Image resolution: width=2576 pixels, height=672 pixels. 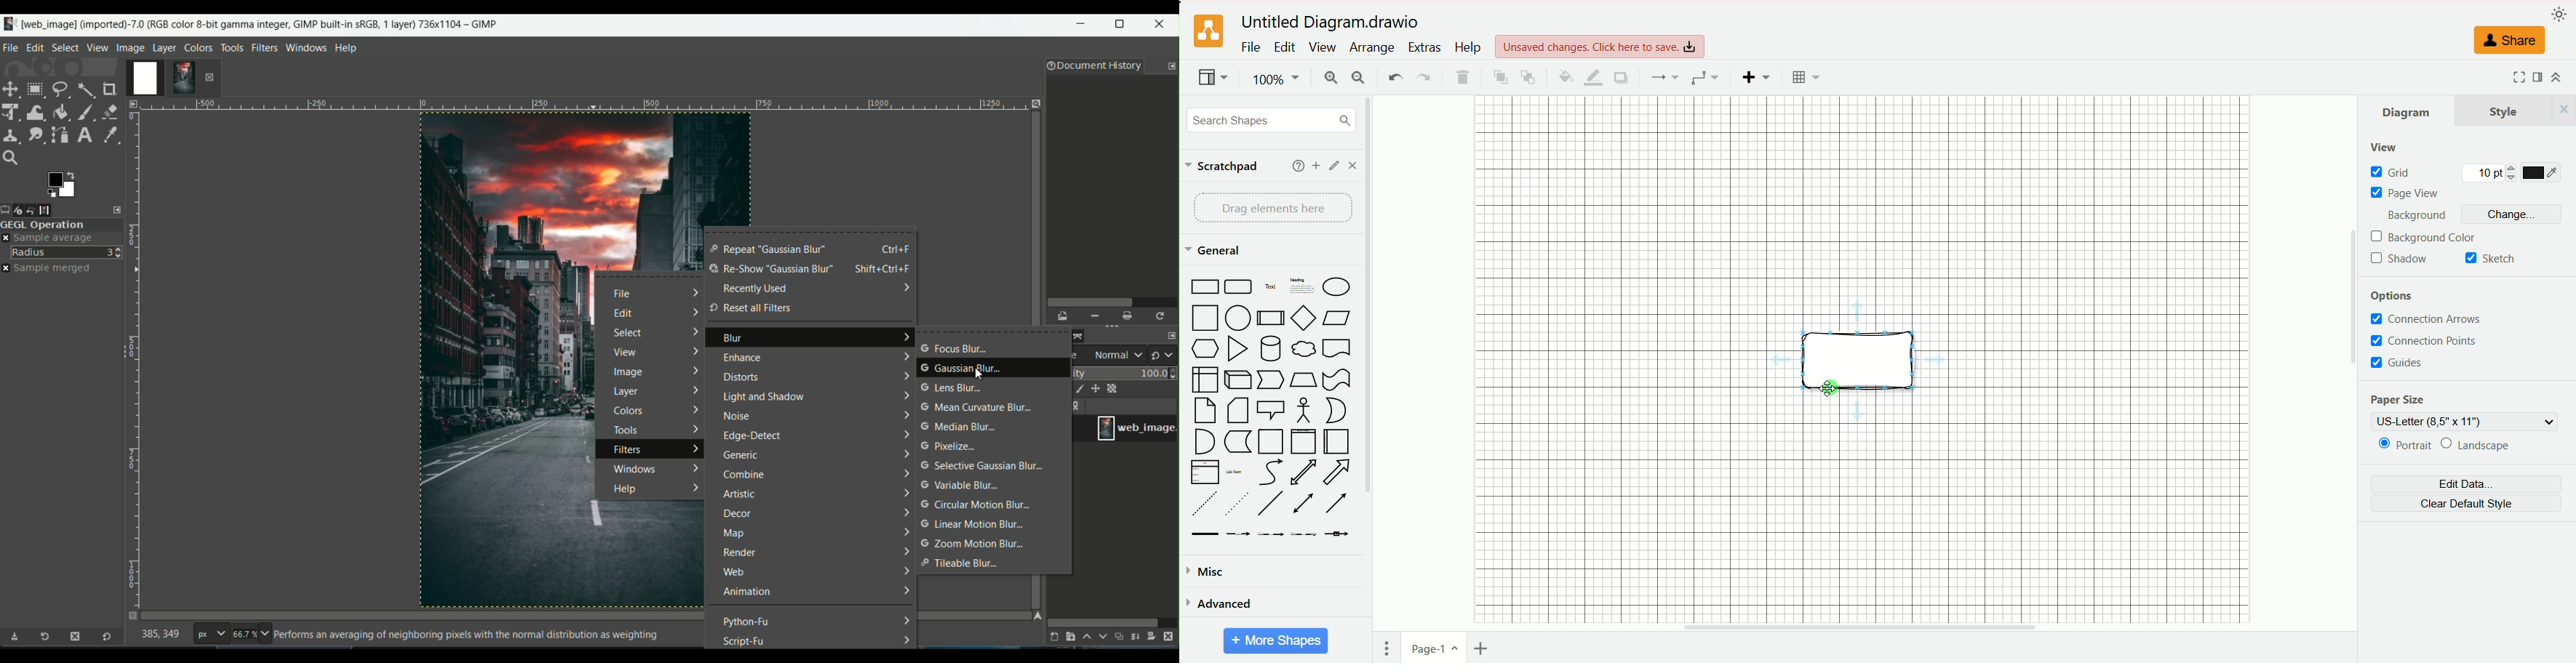 What do you see at coordinates (1359, 78) in the screenshot?
I see `zoom out` at bounding box center [1359, 78].